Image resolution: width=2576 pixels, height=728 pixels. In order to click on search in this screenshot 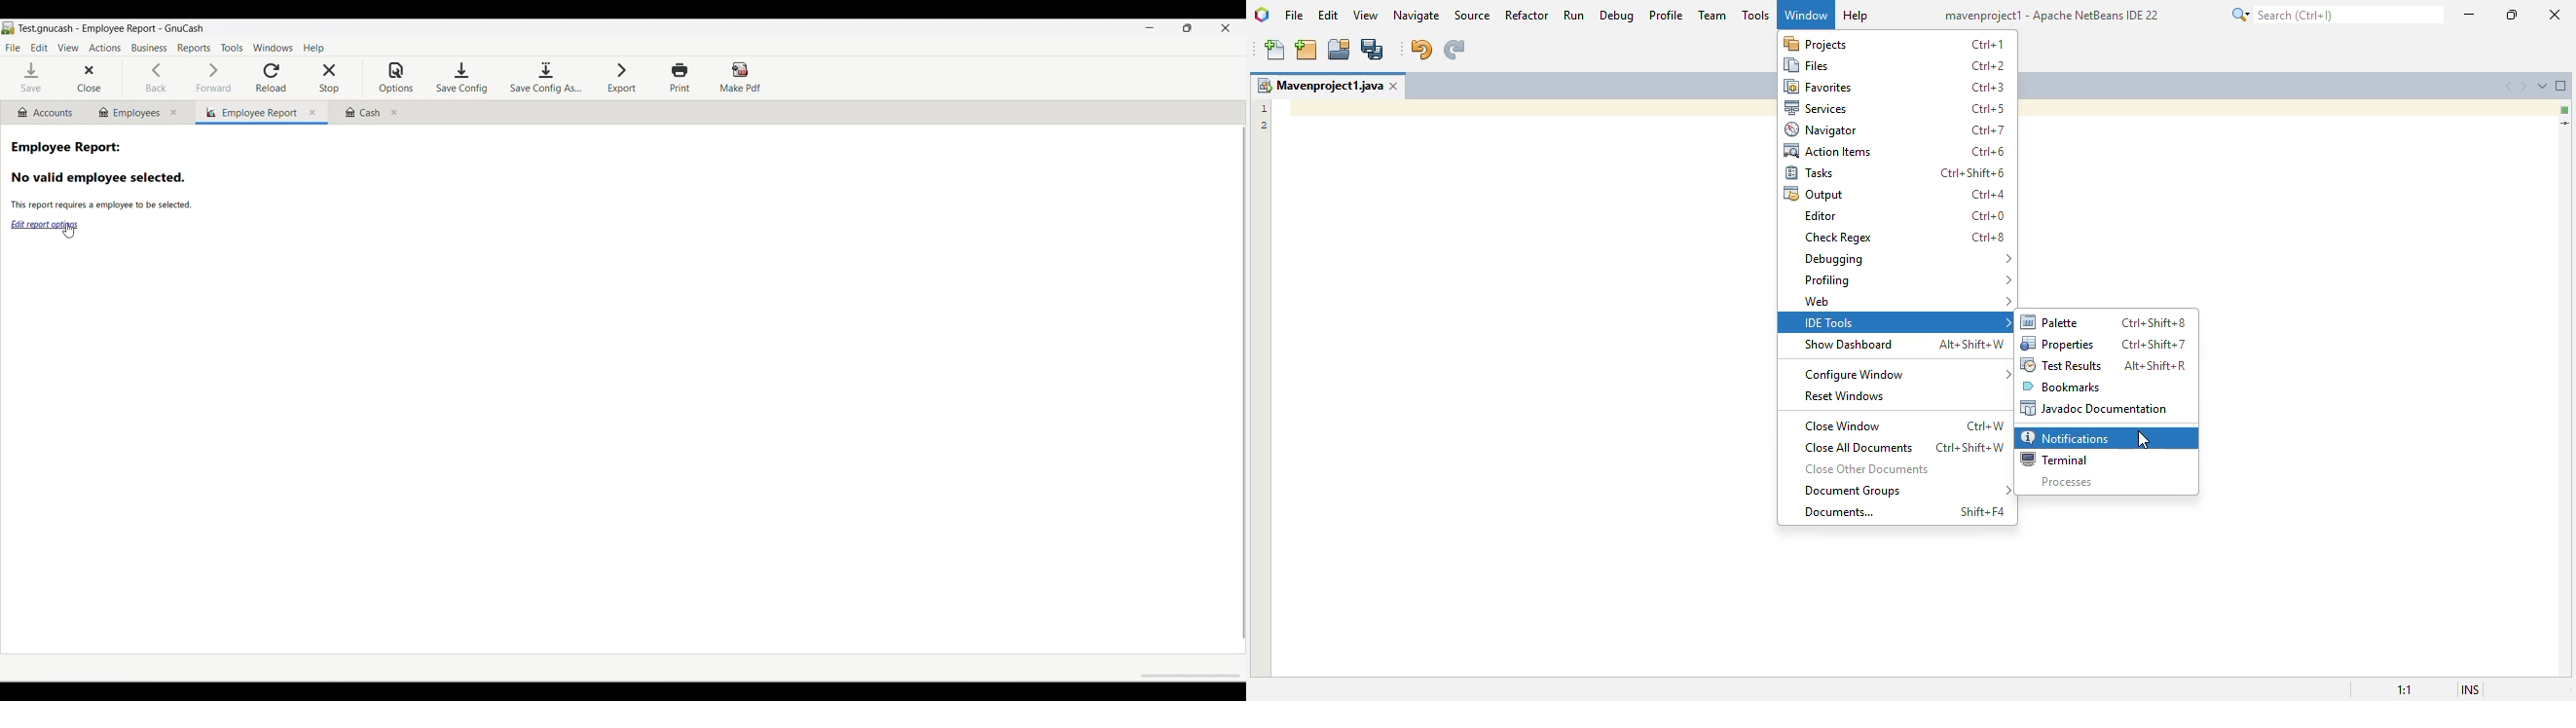, I will do `click(2337, 14)`.